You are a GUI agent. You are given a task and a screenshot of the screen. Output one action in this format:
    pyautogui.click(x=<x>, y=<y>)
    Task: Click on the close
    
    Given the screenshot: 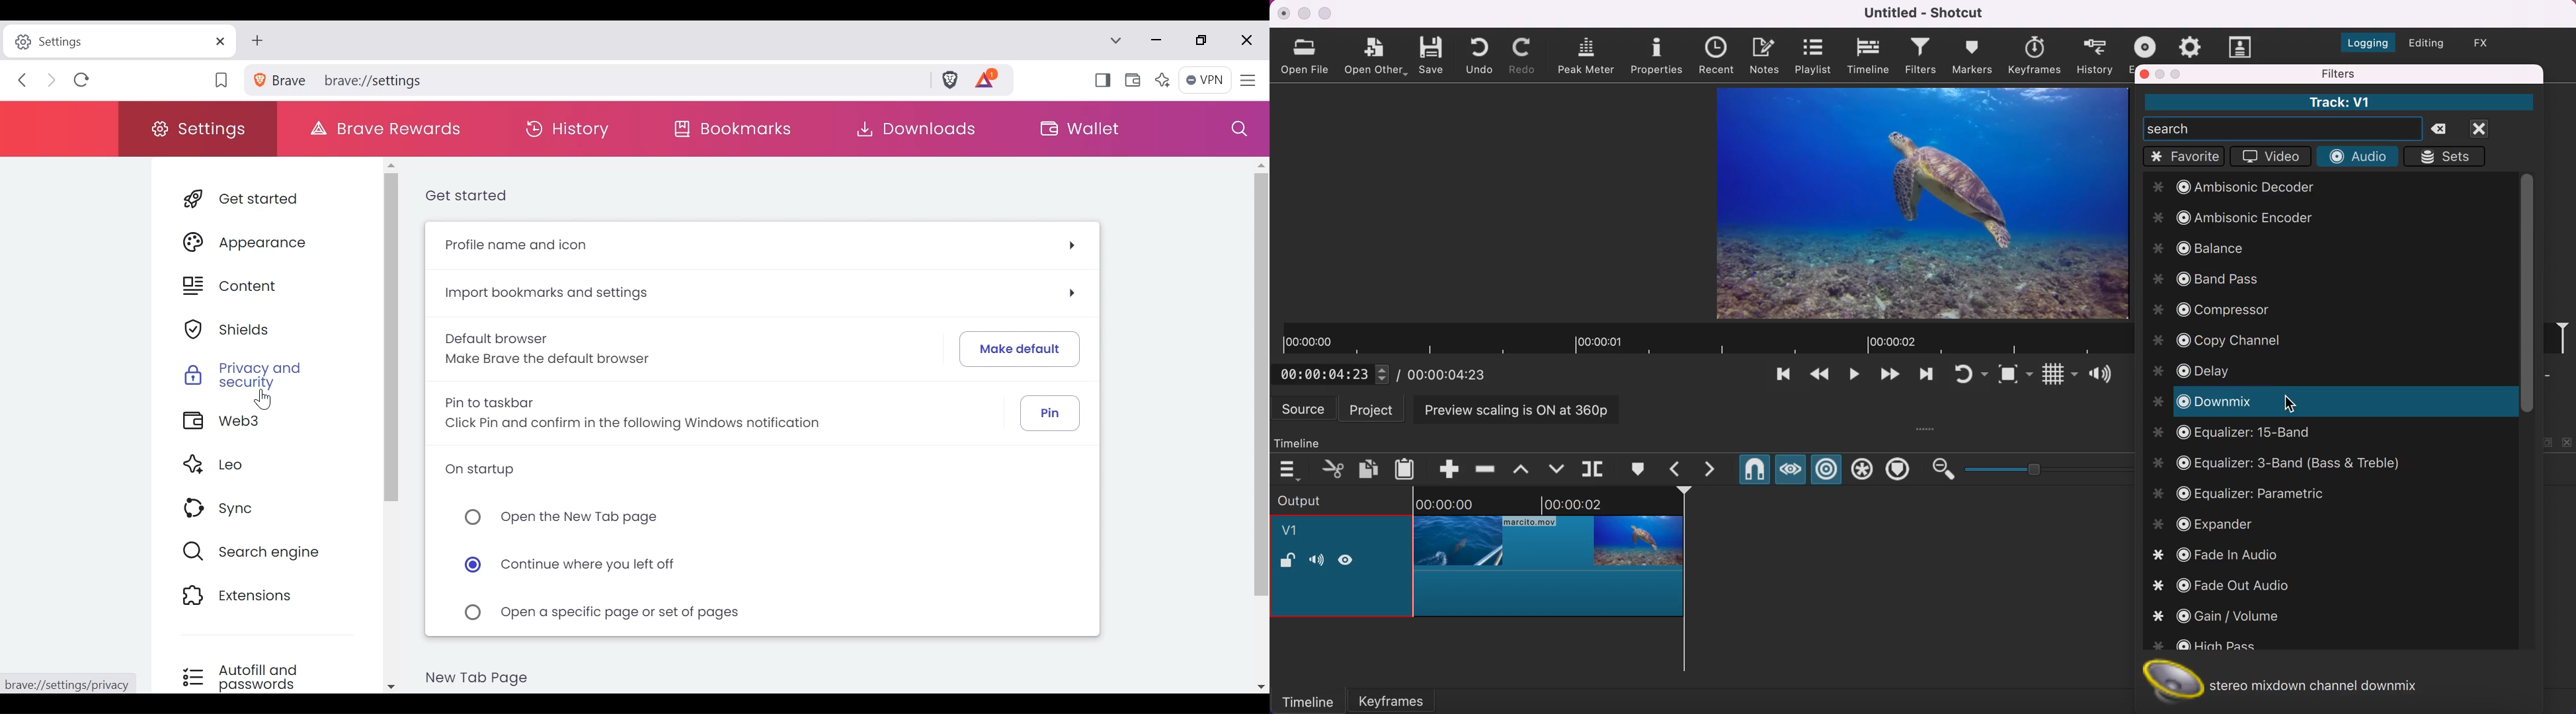 What is the action you would take?
    pyautogui.click(x=2491, y=129)
    